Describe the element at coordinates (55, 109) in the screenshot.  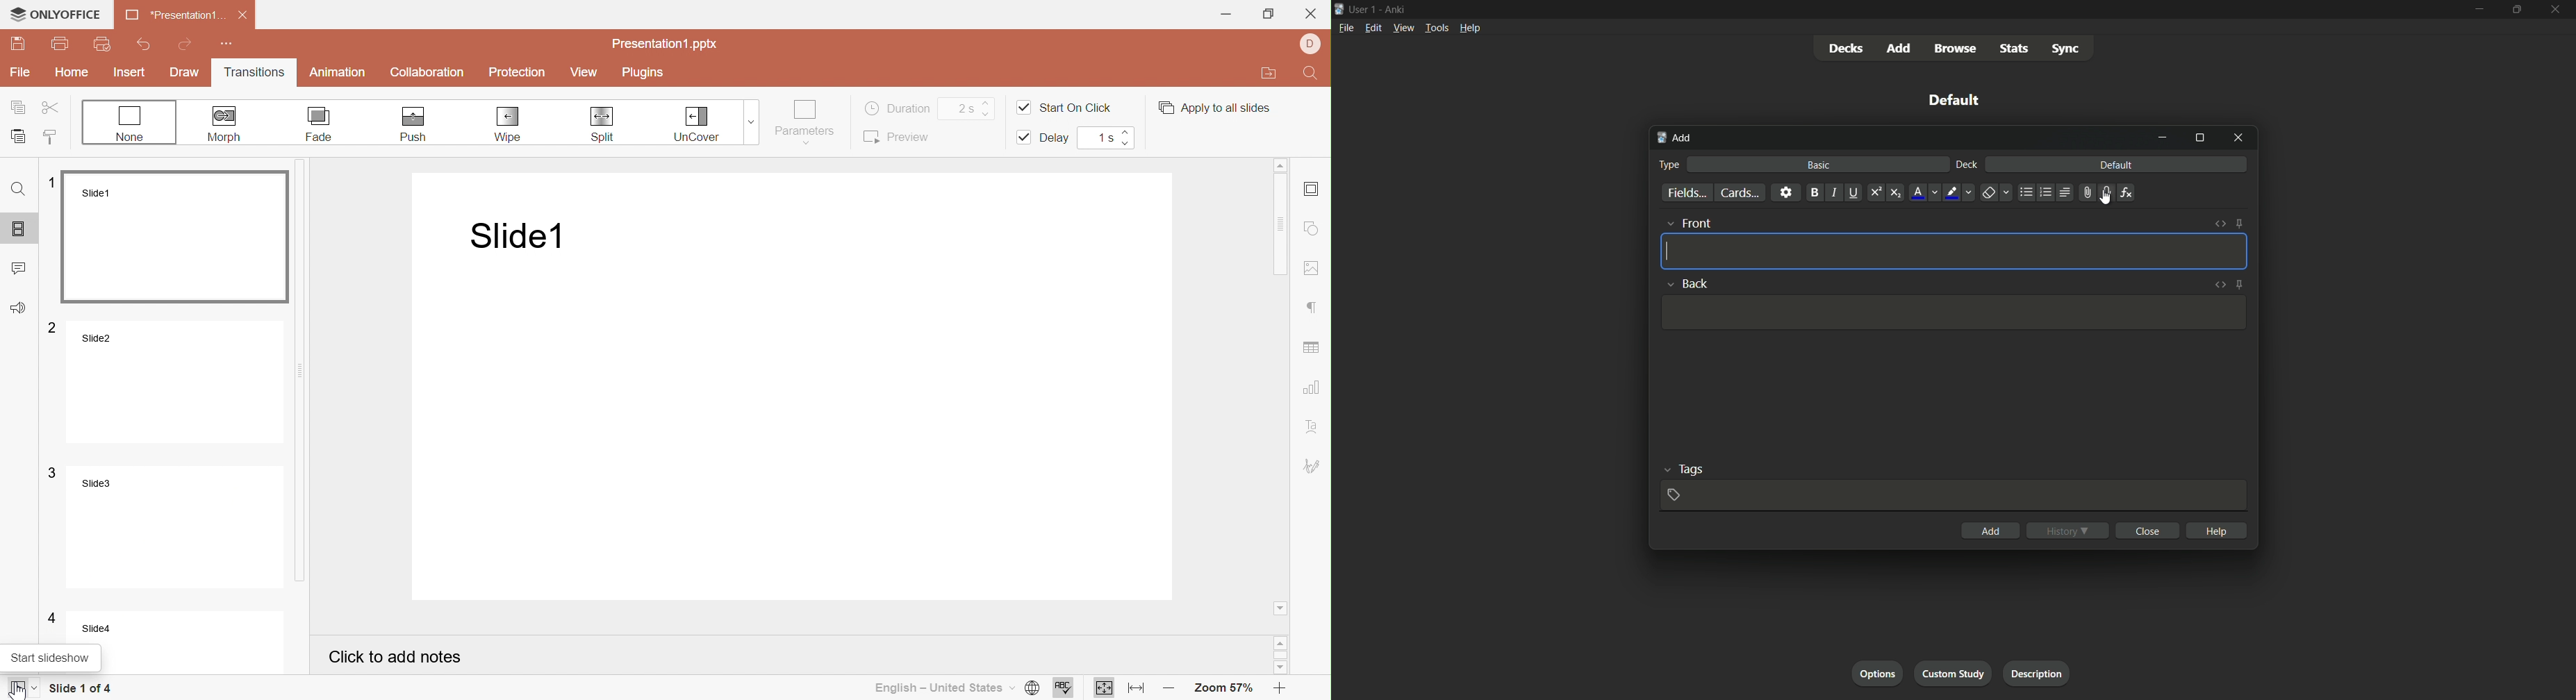
I see `Cut` at that location.